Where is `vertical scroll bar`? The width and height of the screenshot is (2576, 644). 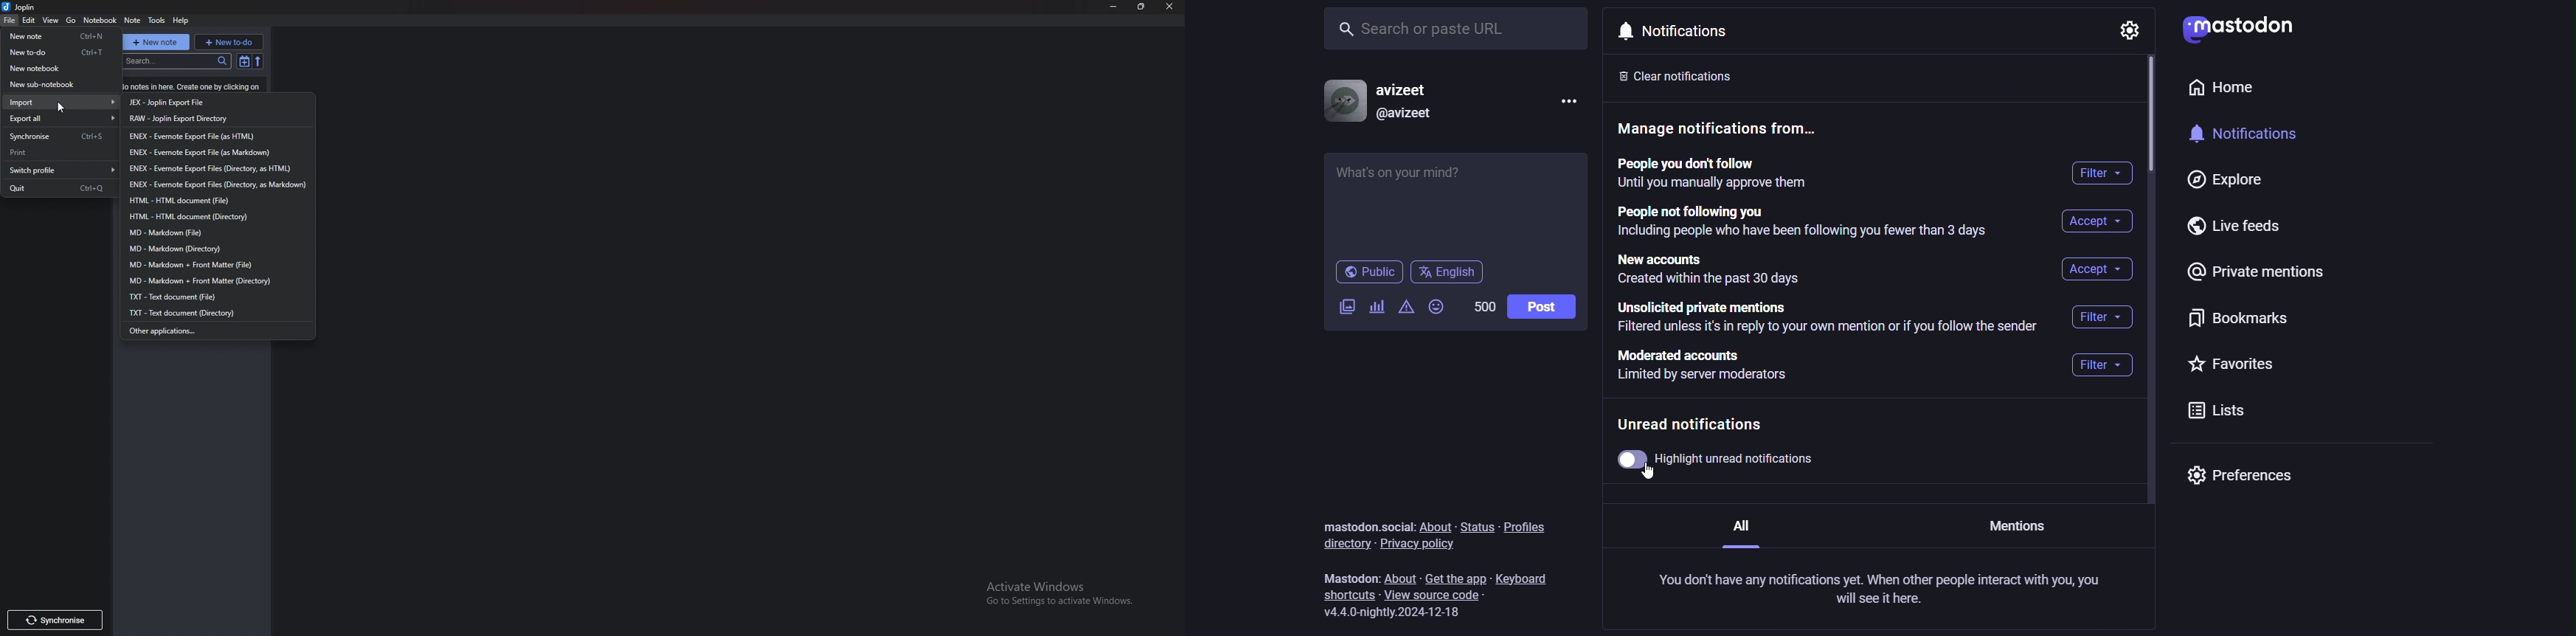 vertical scroll bar is located at coordinates (2155, 283).